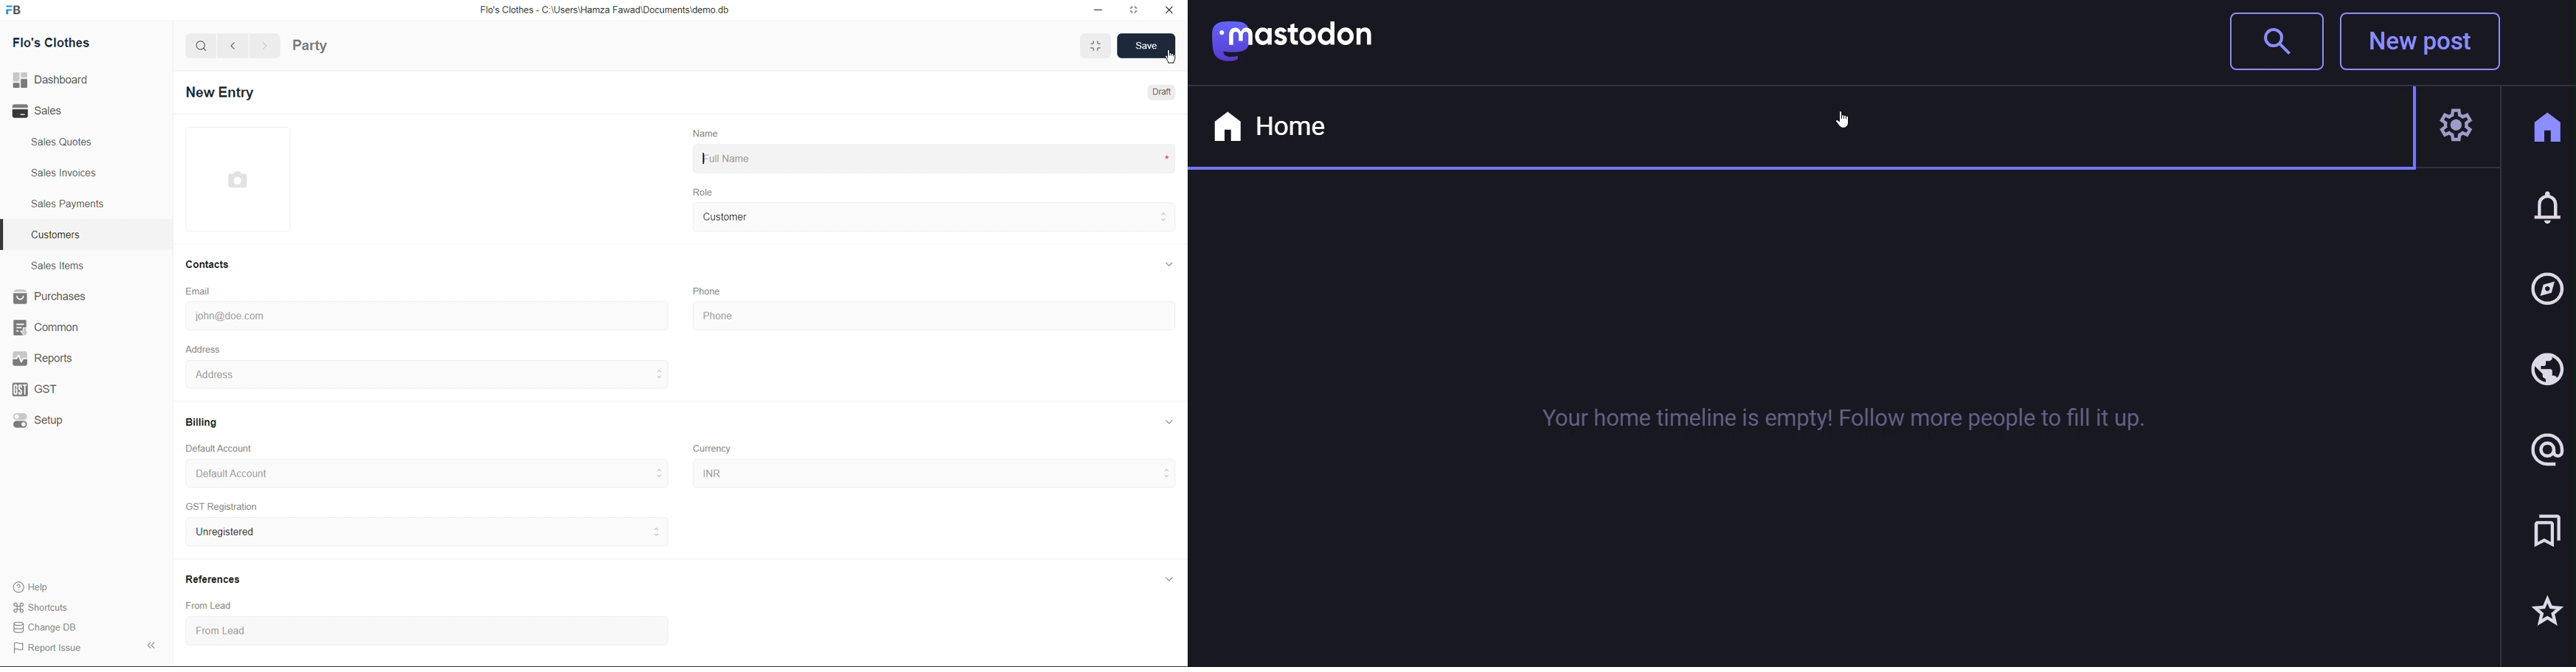  What do you see at coordinates (68, 172) in the screenshot?
I see `Sales Invoices` at bounding box center [68, 172].